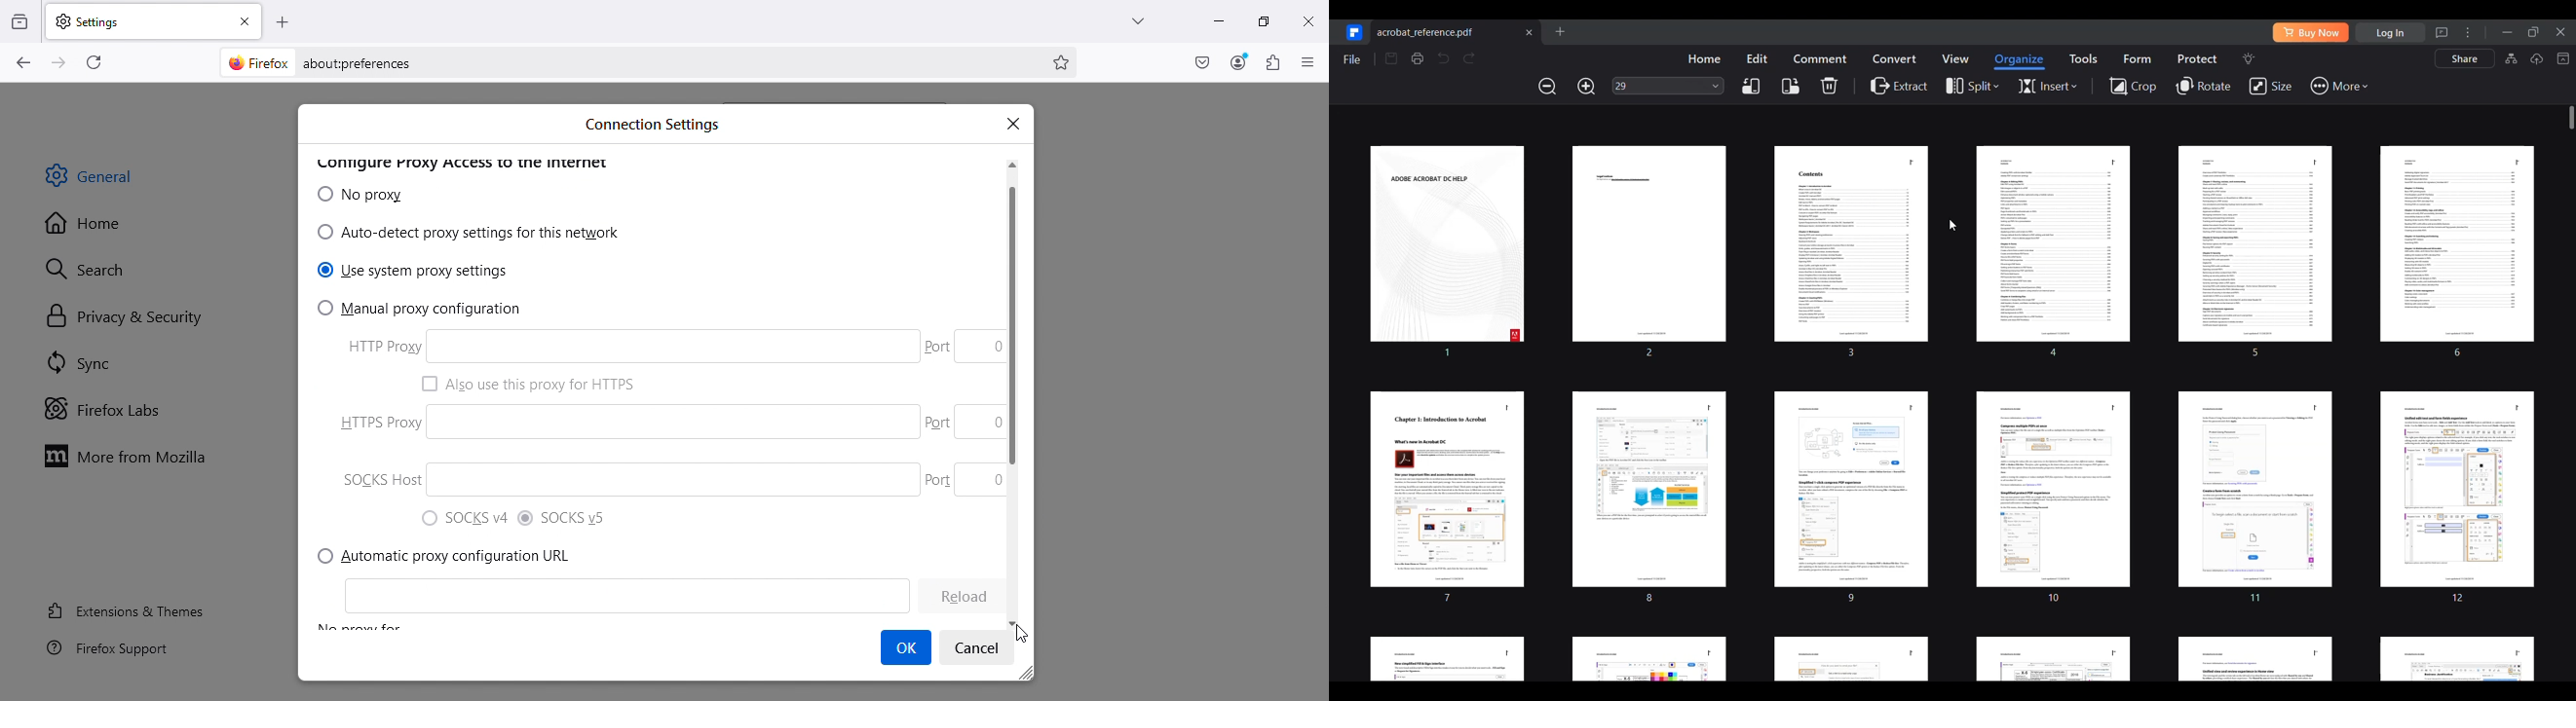  What do you see at coordinates (1203, 62) in the screenshot?
I see `Save to pocket` at bounding box center [1203, 62].